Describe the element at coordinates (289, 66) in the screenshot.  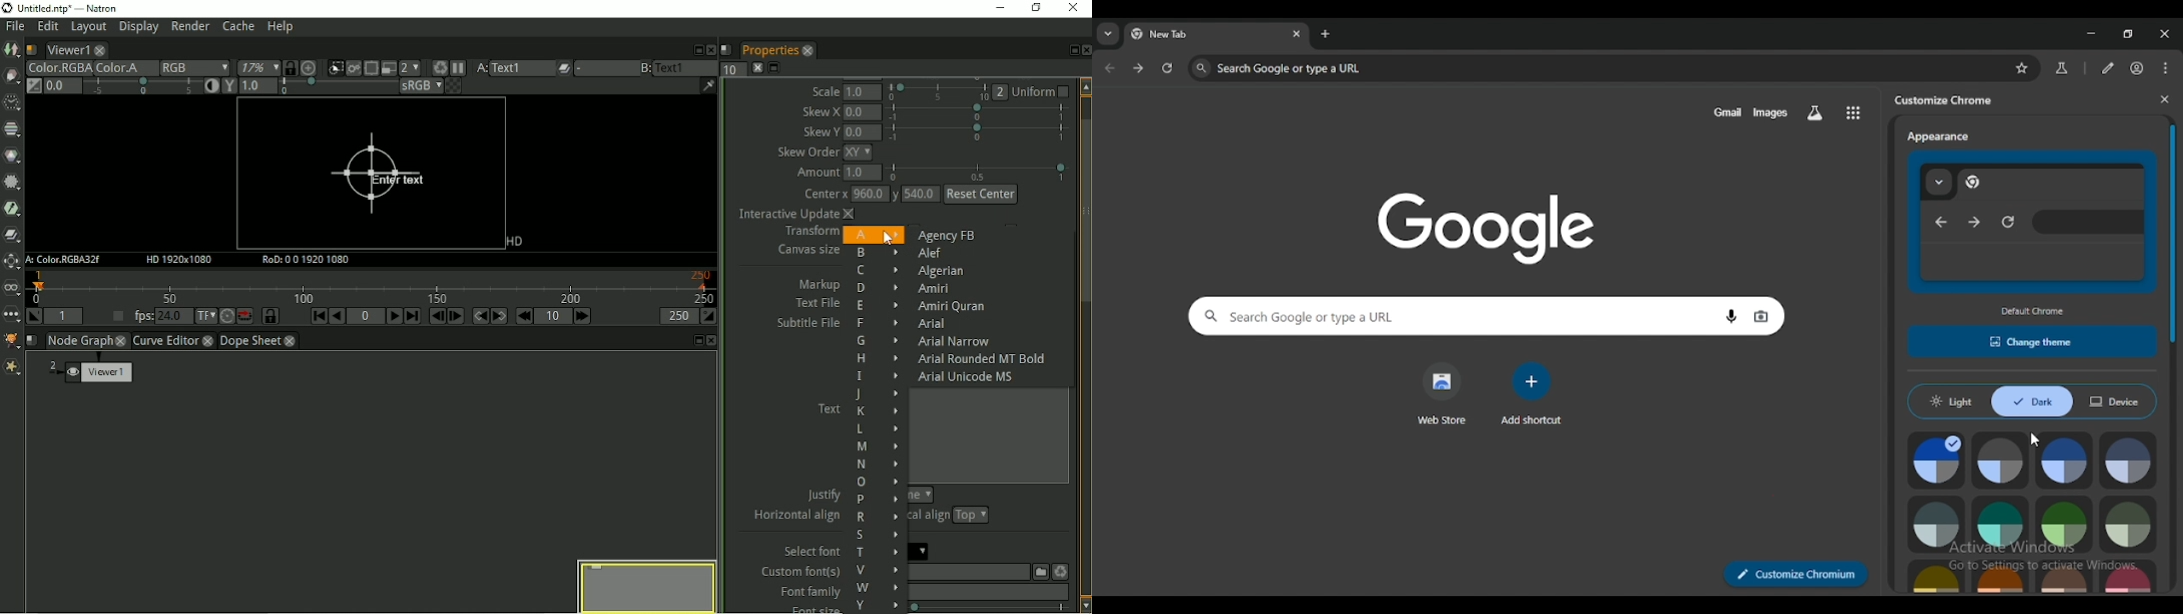
I see `Synchronize viewers` at that location.